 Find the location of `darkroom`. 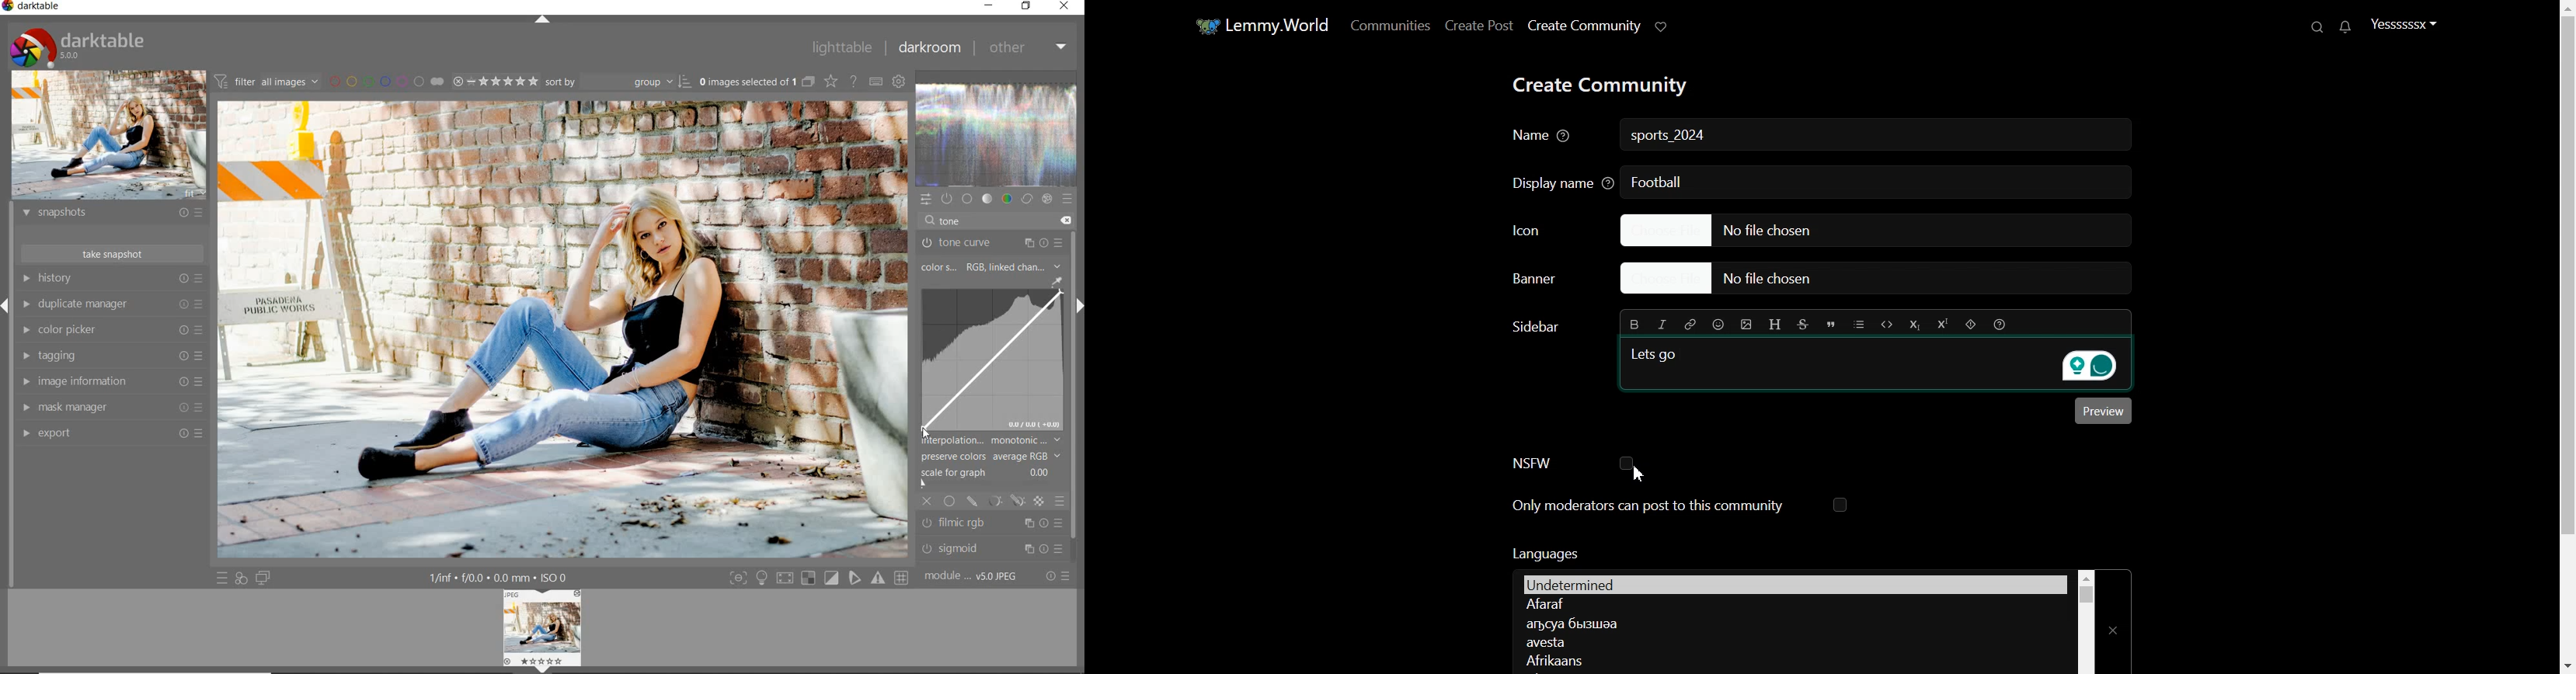

darkroom is located at coordinates (930, 48).